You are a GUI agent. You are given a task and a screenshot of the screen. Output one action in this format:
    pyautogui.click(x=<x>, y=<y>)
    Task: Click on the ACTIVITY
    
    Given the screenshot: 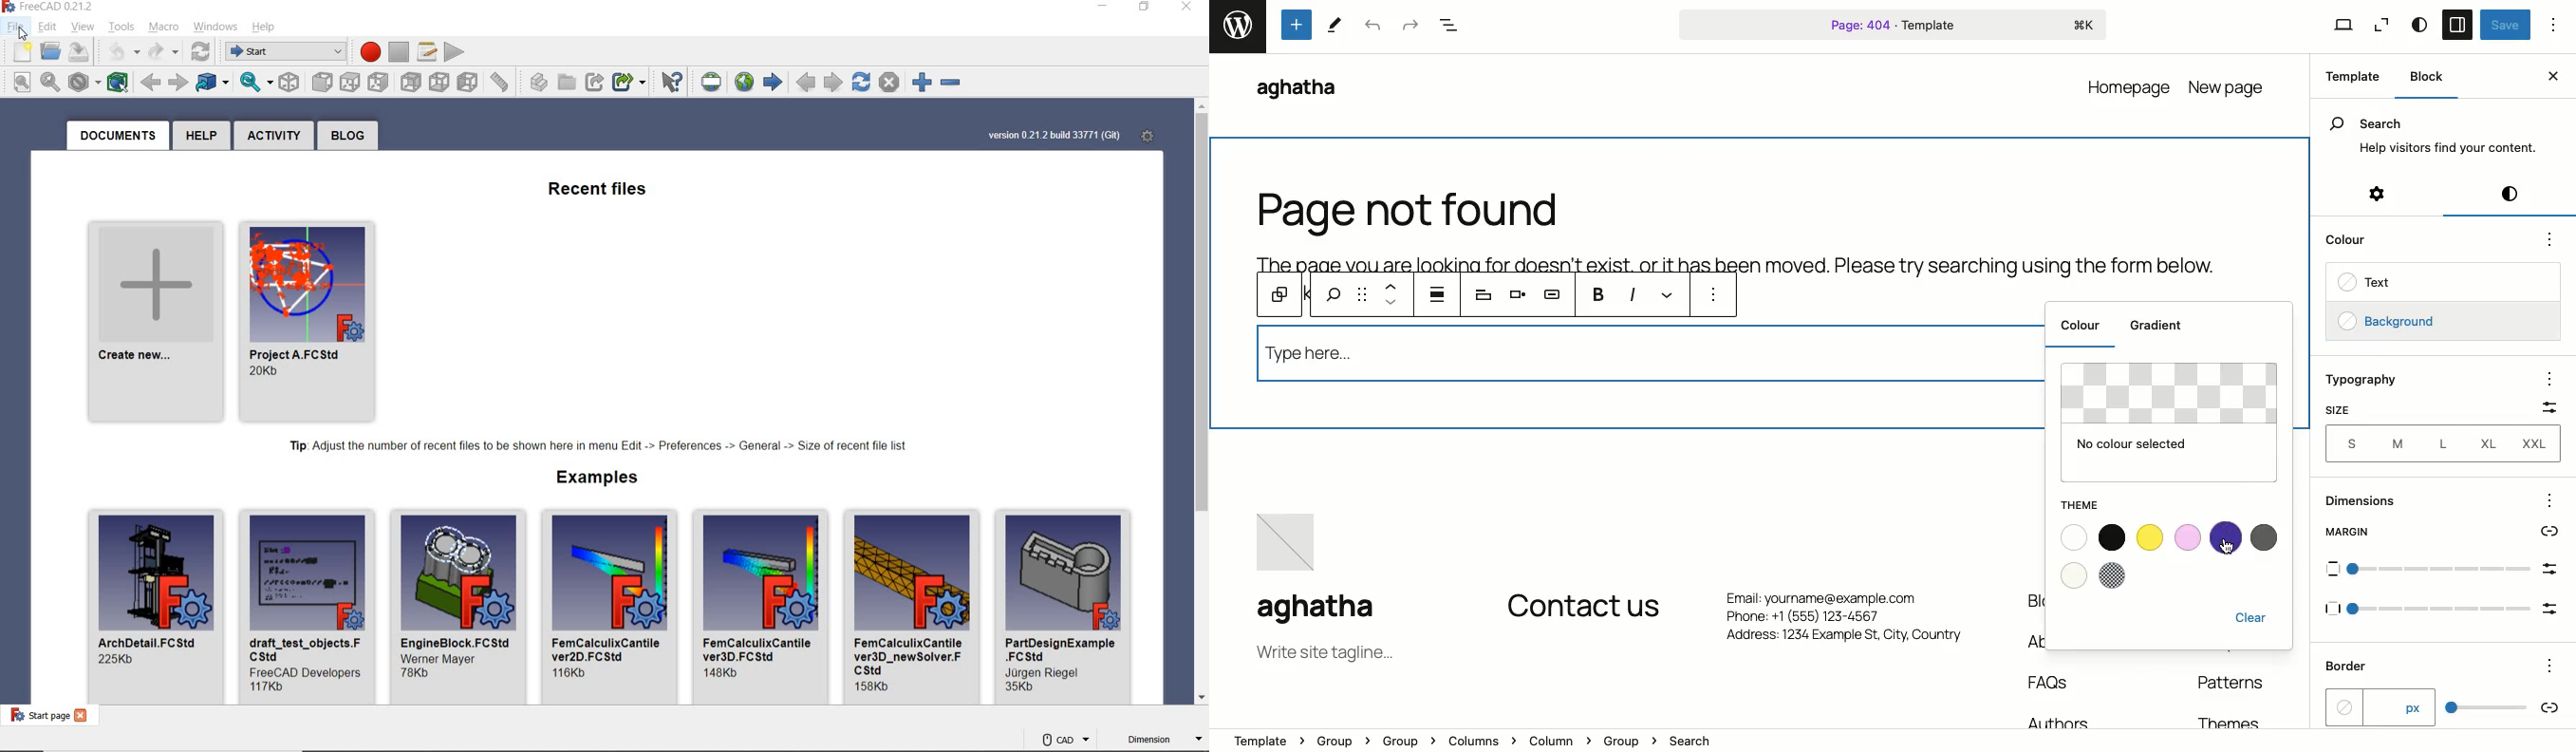 What is the action you would take?
    pyautogui.click(x=274, y=135)
    